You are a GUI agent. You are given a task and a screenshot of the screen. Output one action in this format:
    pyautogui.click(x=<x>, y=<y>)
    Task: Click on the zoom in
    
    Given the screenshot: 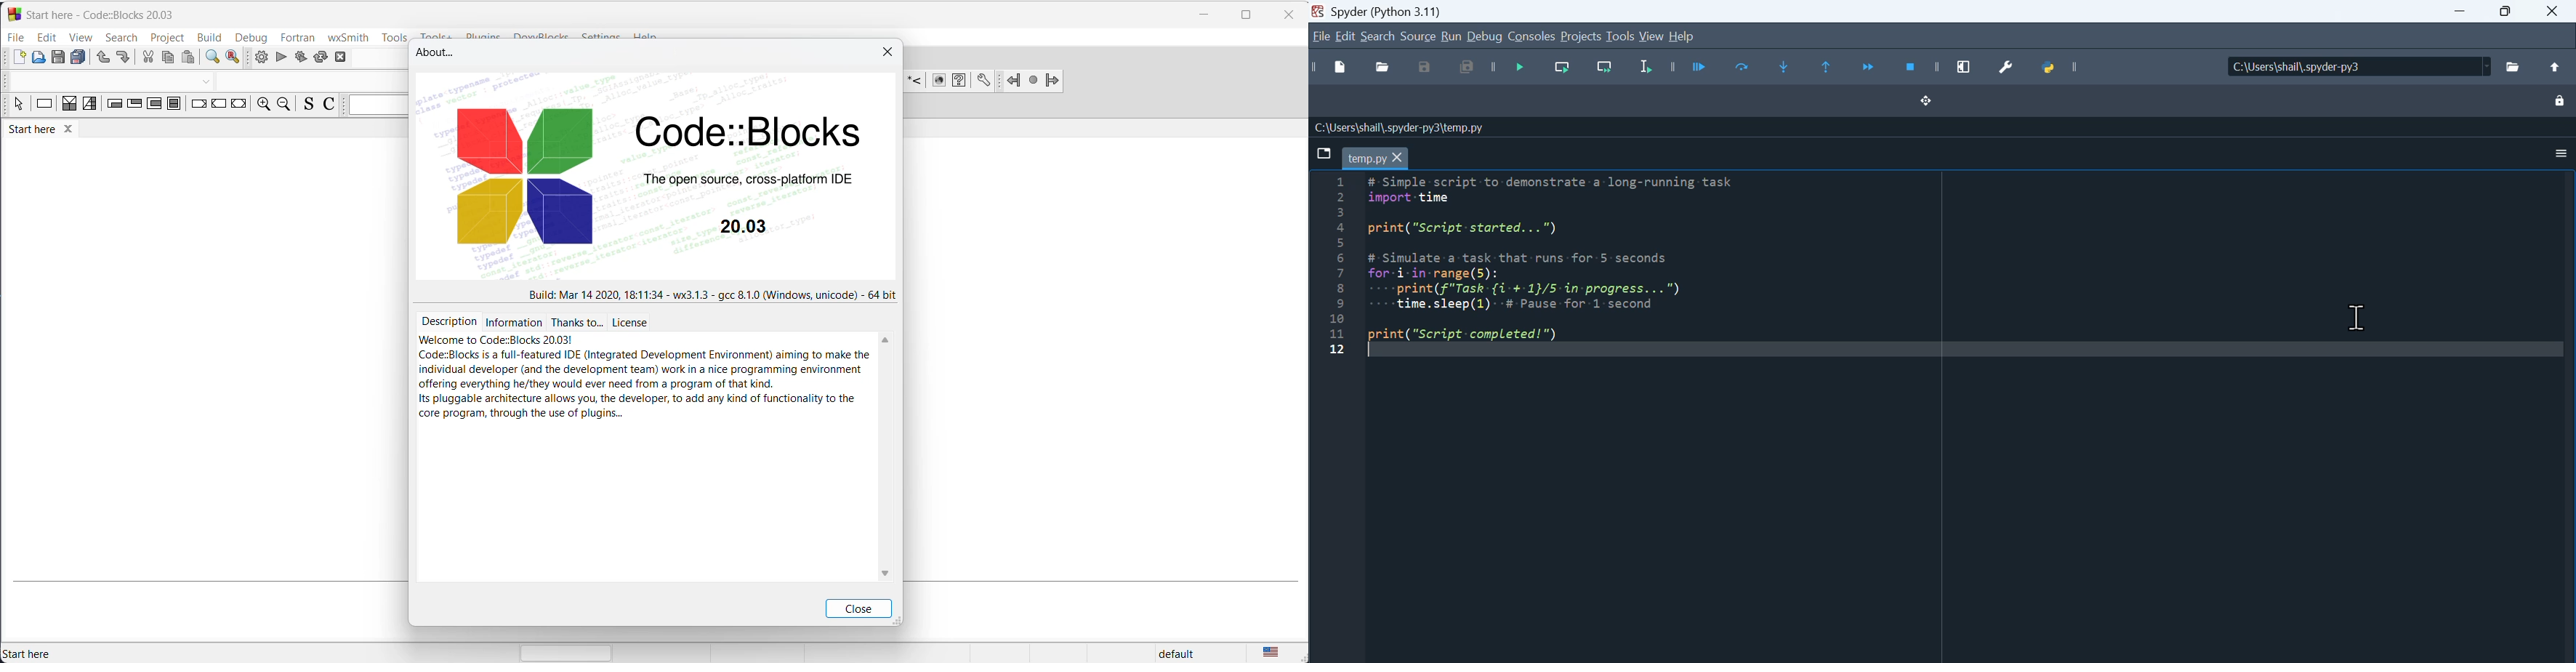 What is the action you would take?
    pyautogui.click(x=264, y=105)
    